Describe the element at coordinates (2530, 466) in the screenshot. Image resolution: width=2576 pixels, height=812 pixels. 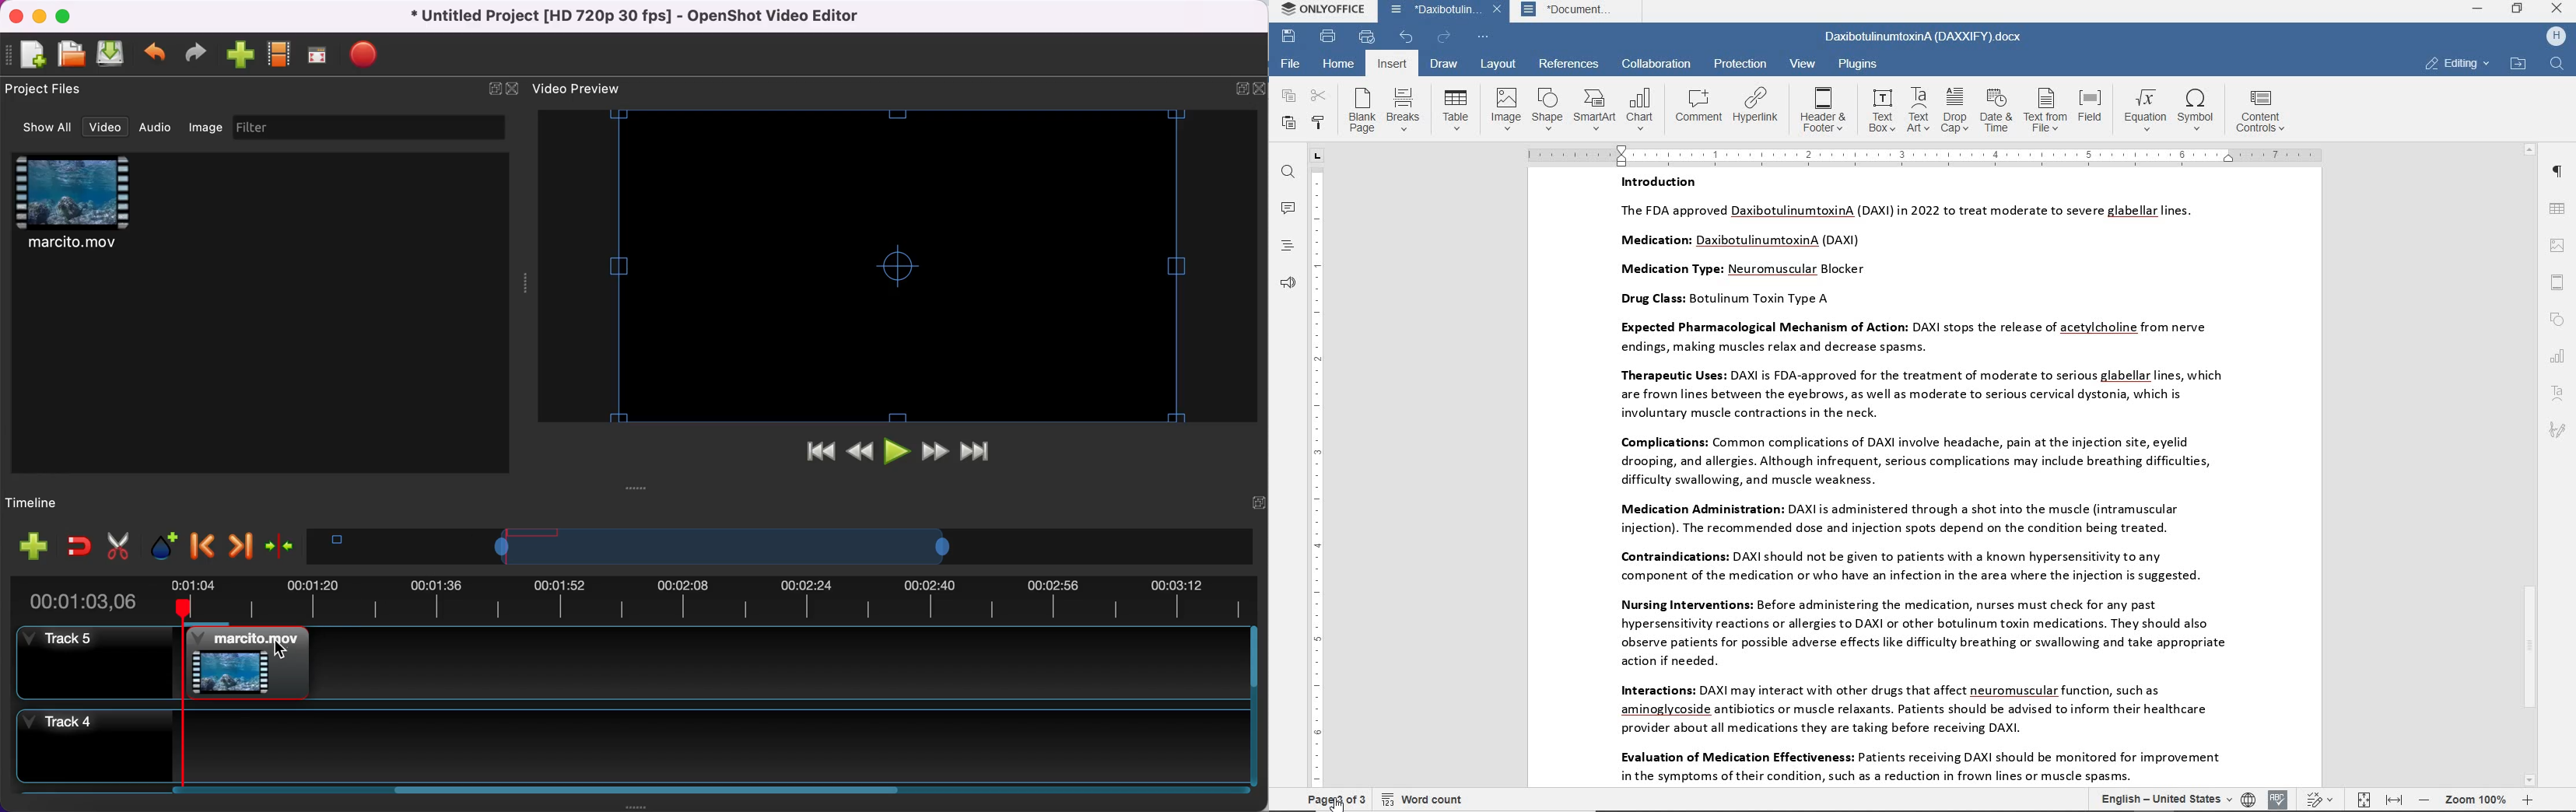
I see `scrollbar` at that location.